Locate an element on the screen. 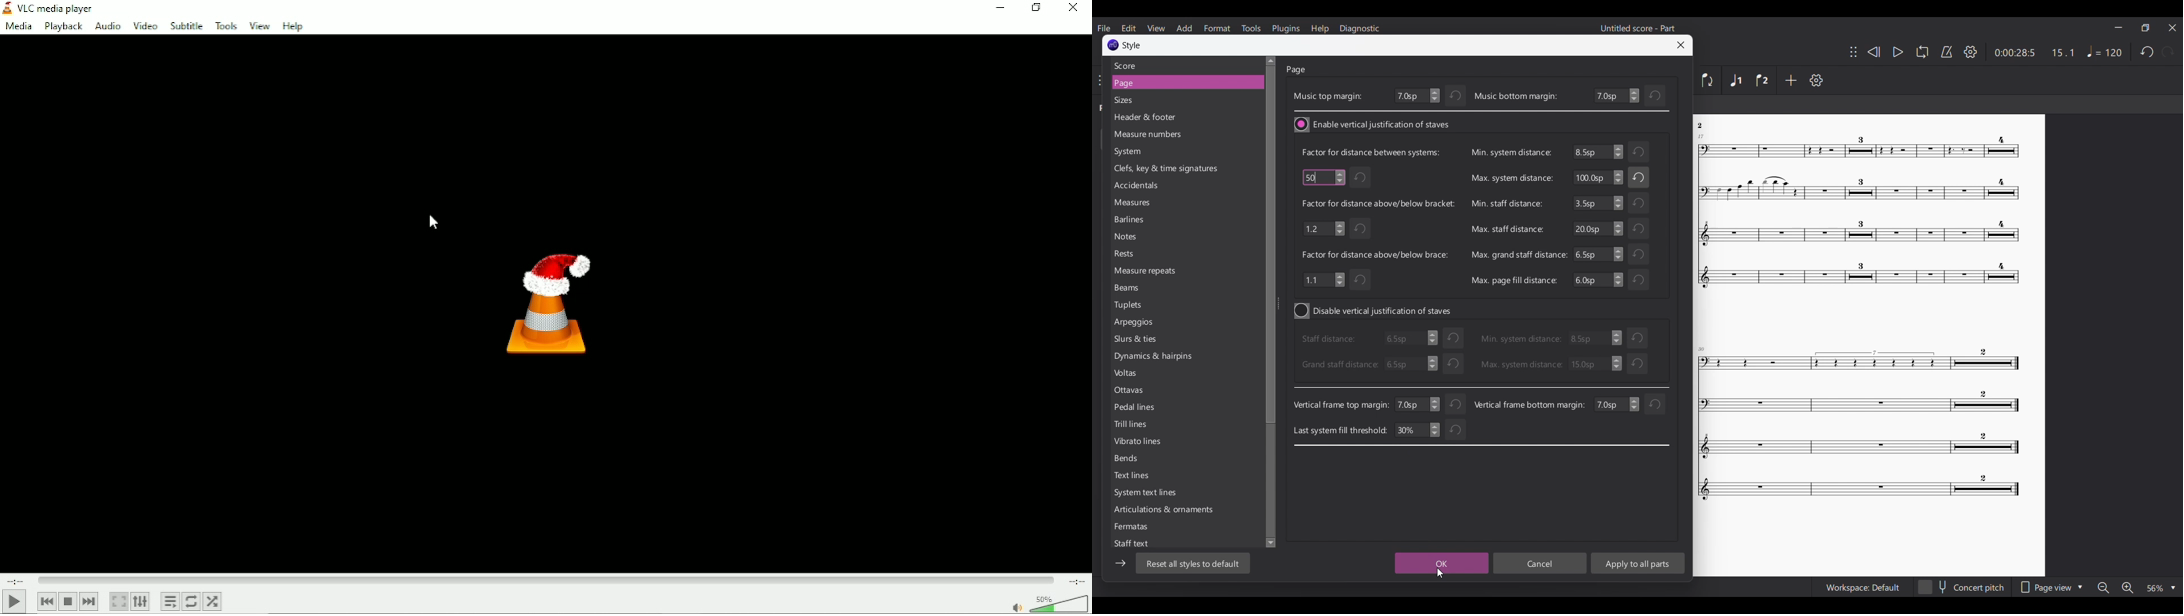 The width and height of the screenshot is (2184, 616). Accidentals is located at coordinates (1173, 186).